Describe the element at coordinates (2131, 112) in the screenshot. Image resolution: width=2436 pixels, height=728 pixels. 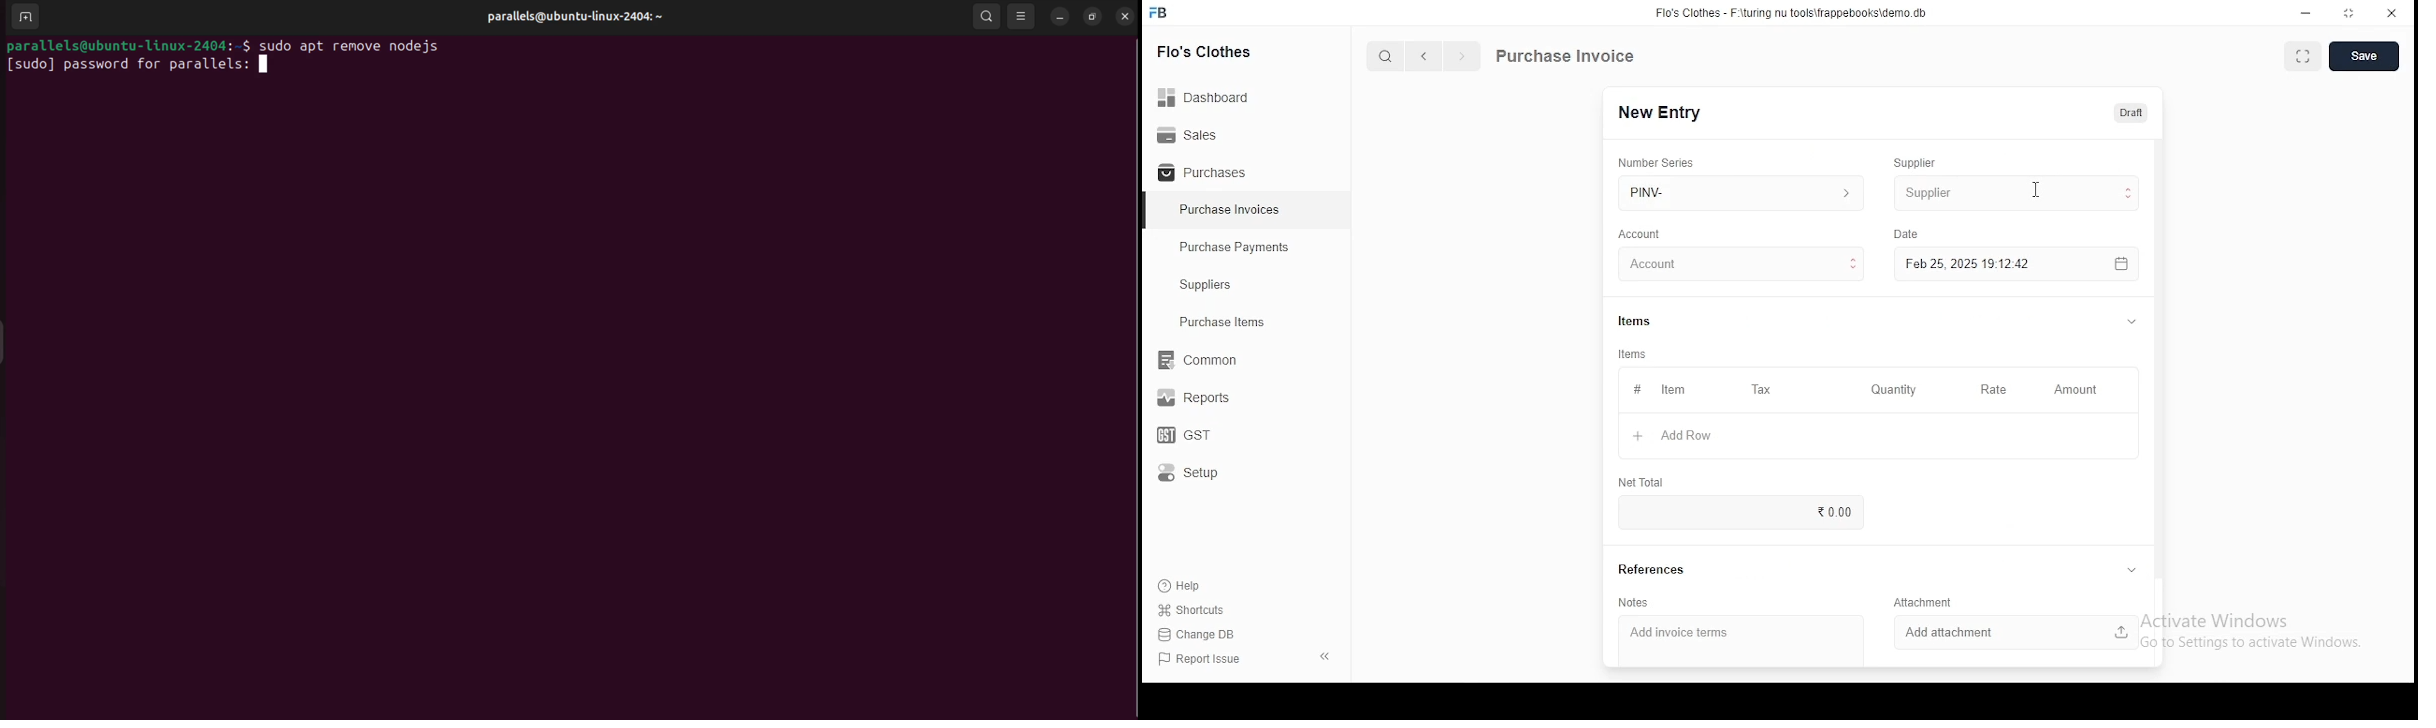
I see `draft` at that location.